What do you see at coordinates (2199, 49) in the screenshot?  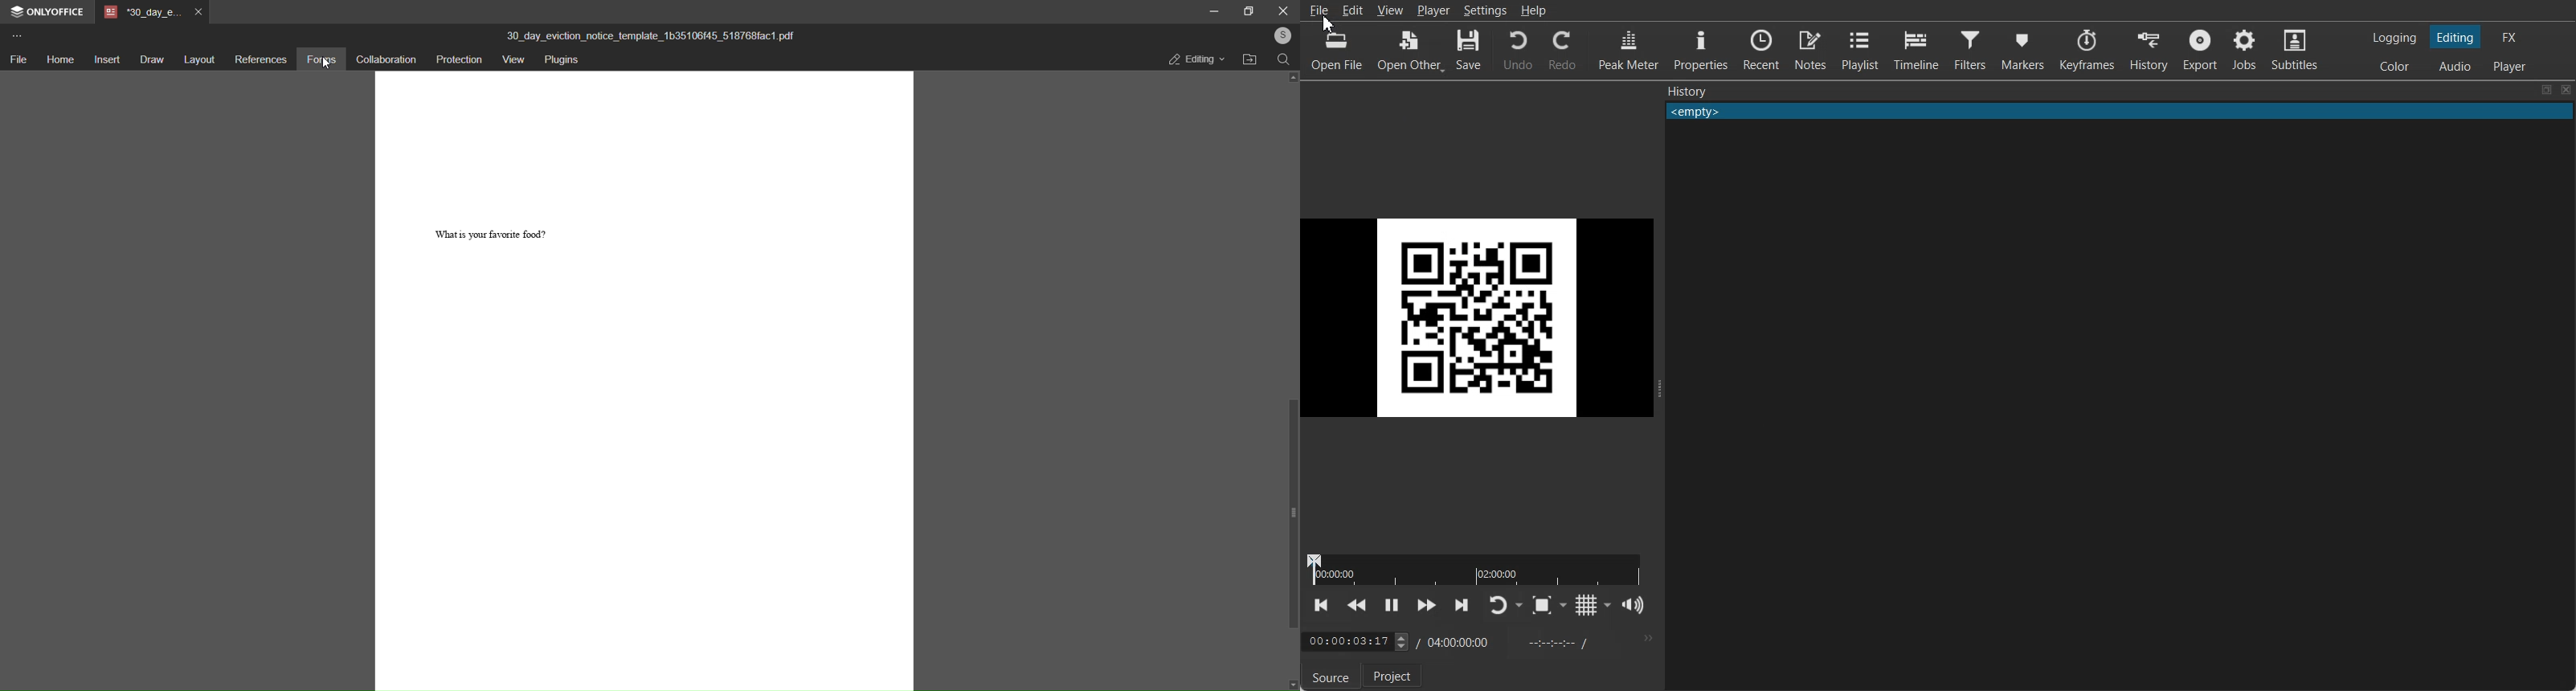 I see `Export` at bounding box center [2199, 49].